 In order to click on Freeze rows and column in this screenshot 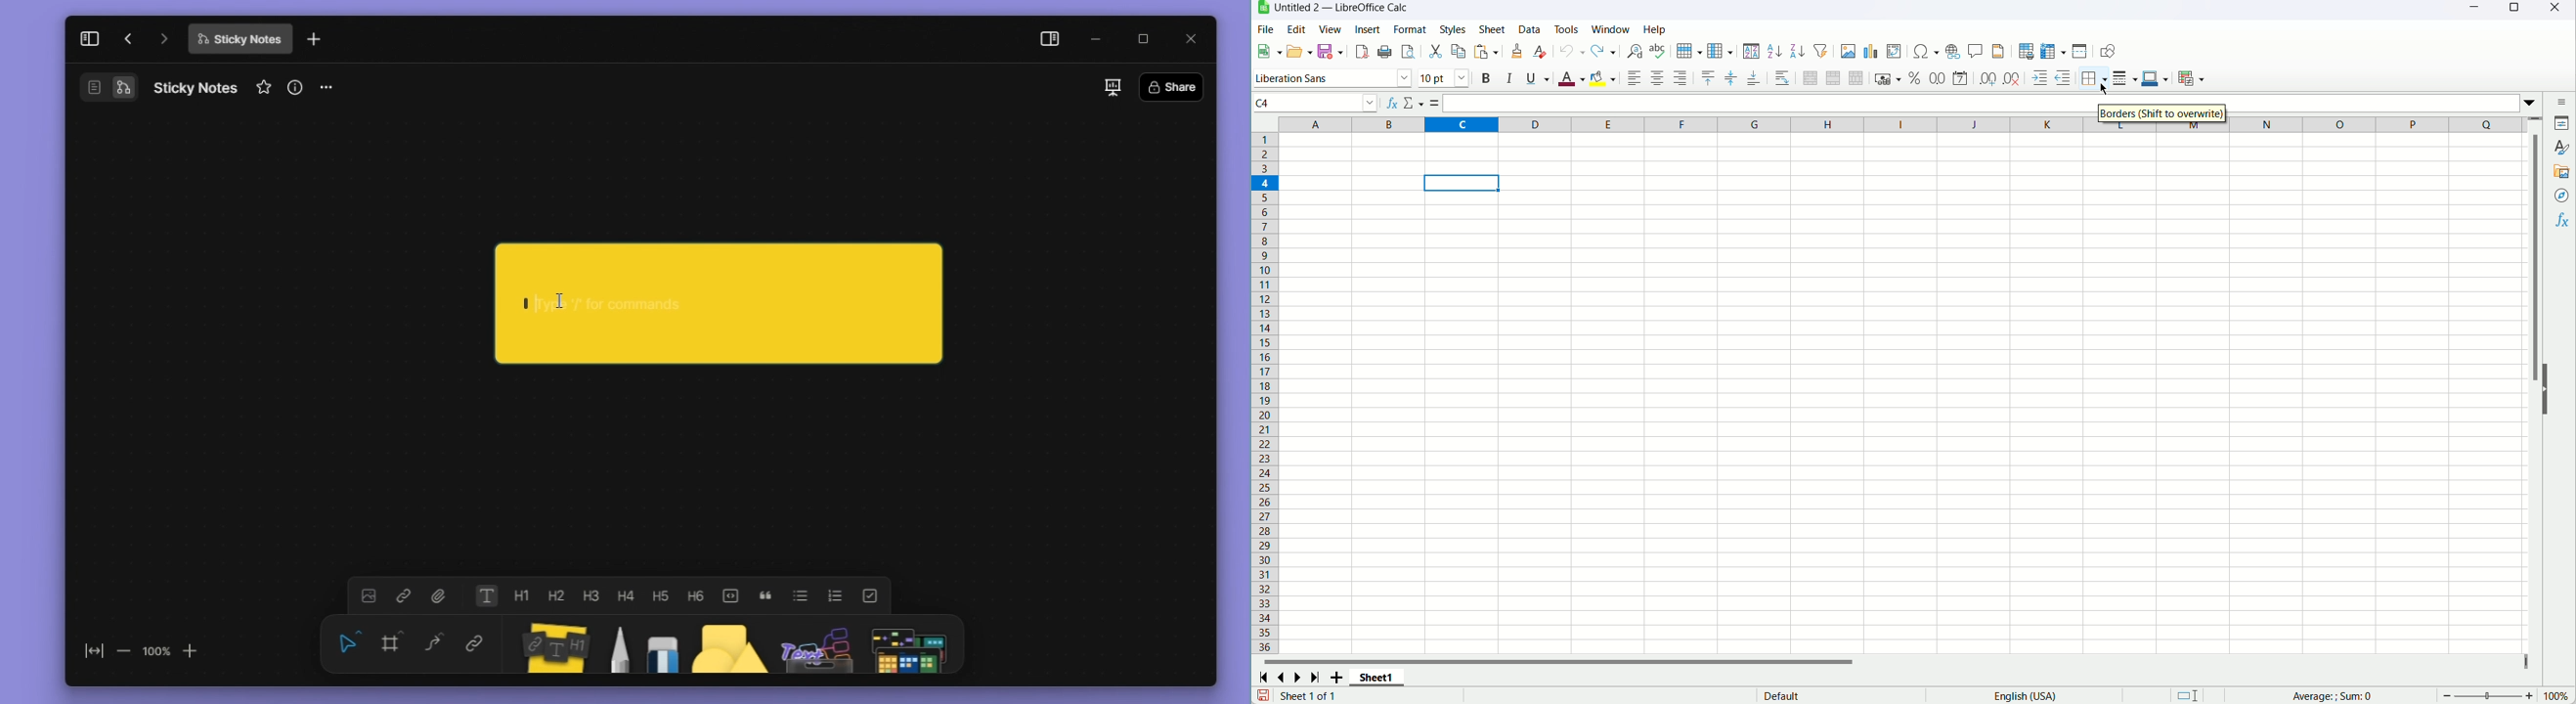, I will do `click(2053, 51)`.